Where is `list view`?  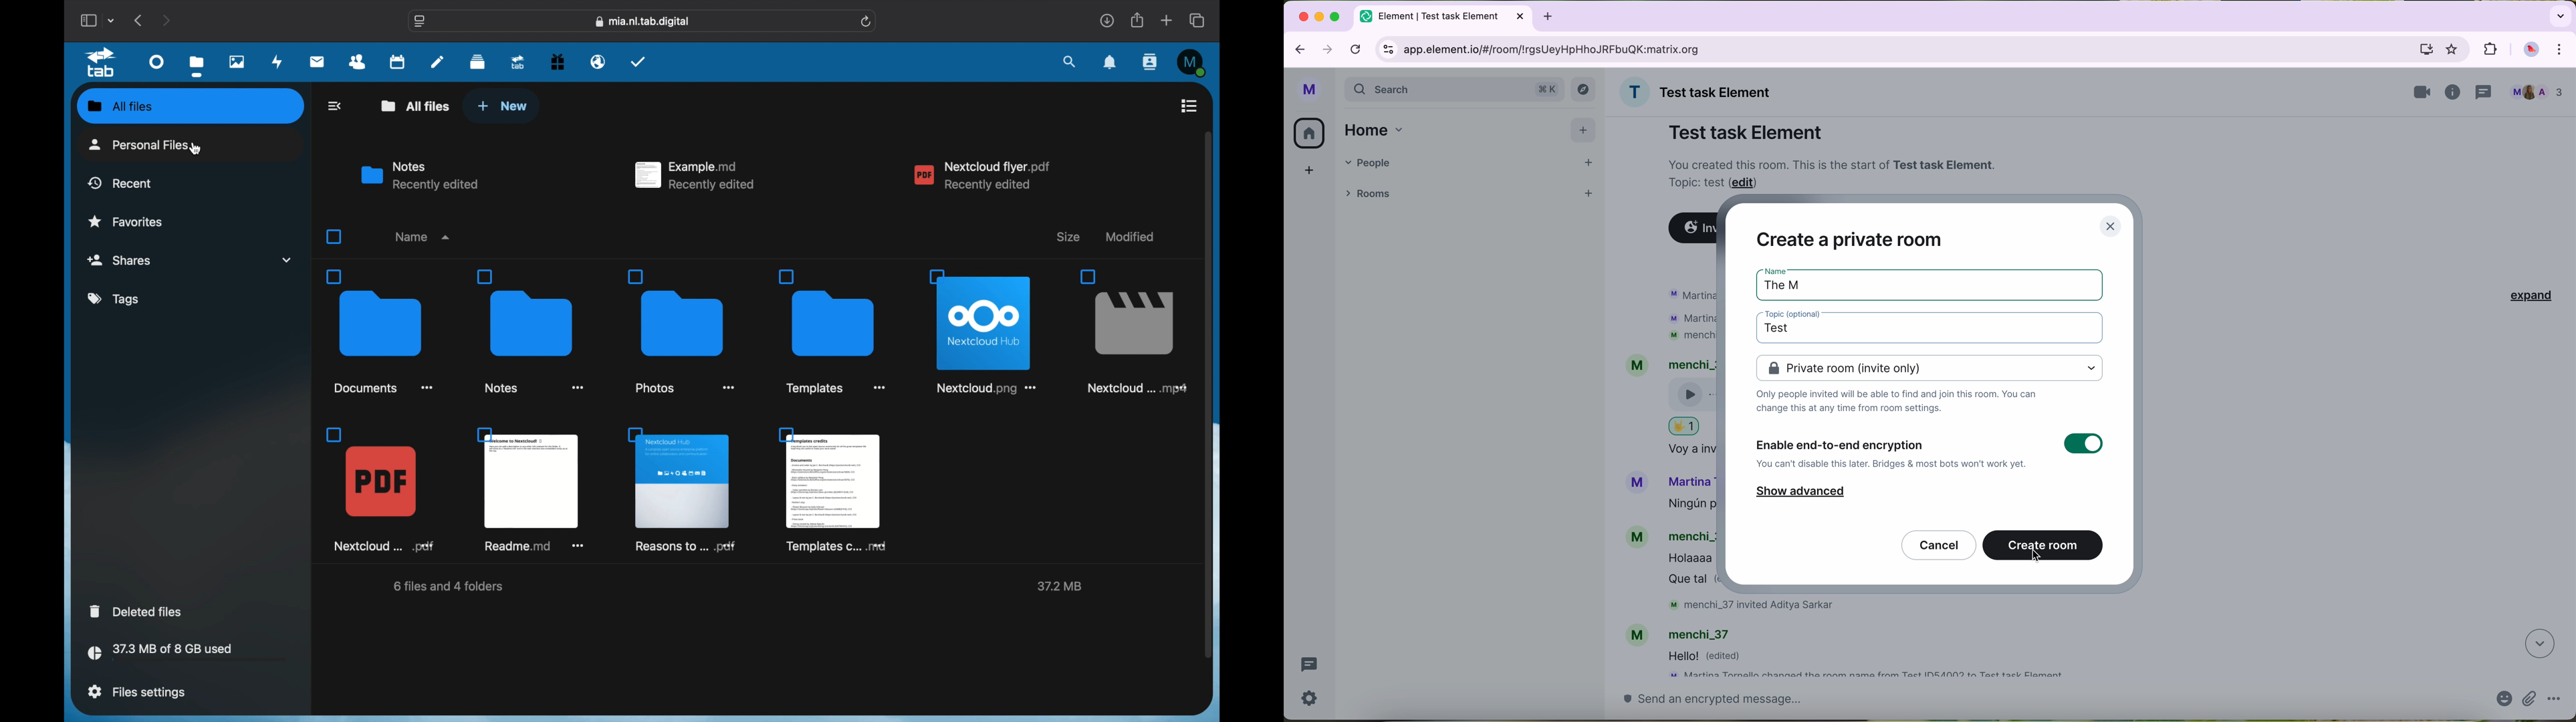 list view is located at coordinates (1189, 106).